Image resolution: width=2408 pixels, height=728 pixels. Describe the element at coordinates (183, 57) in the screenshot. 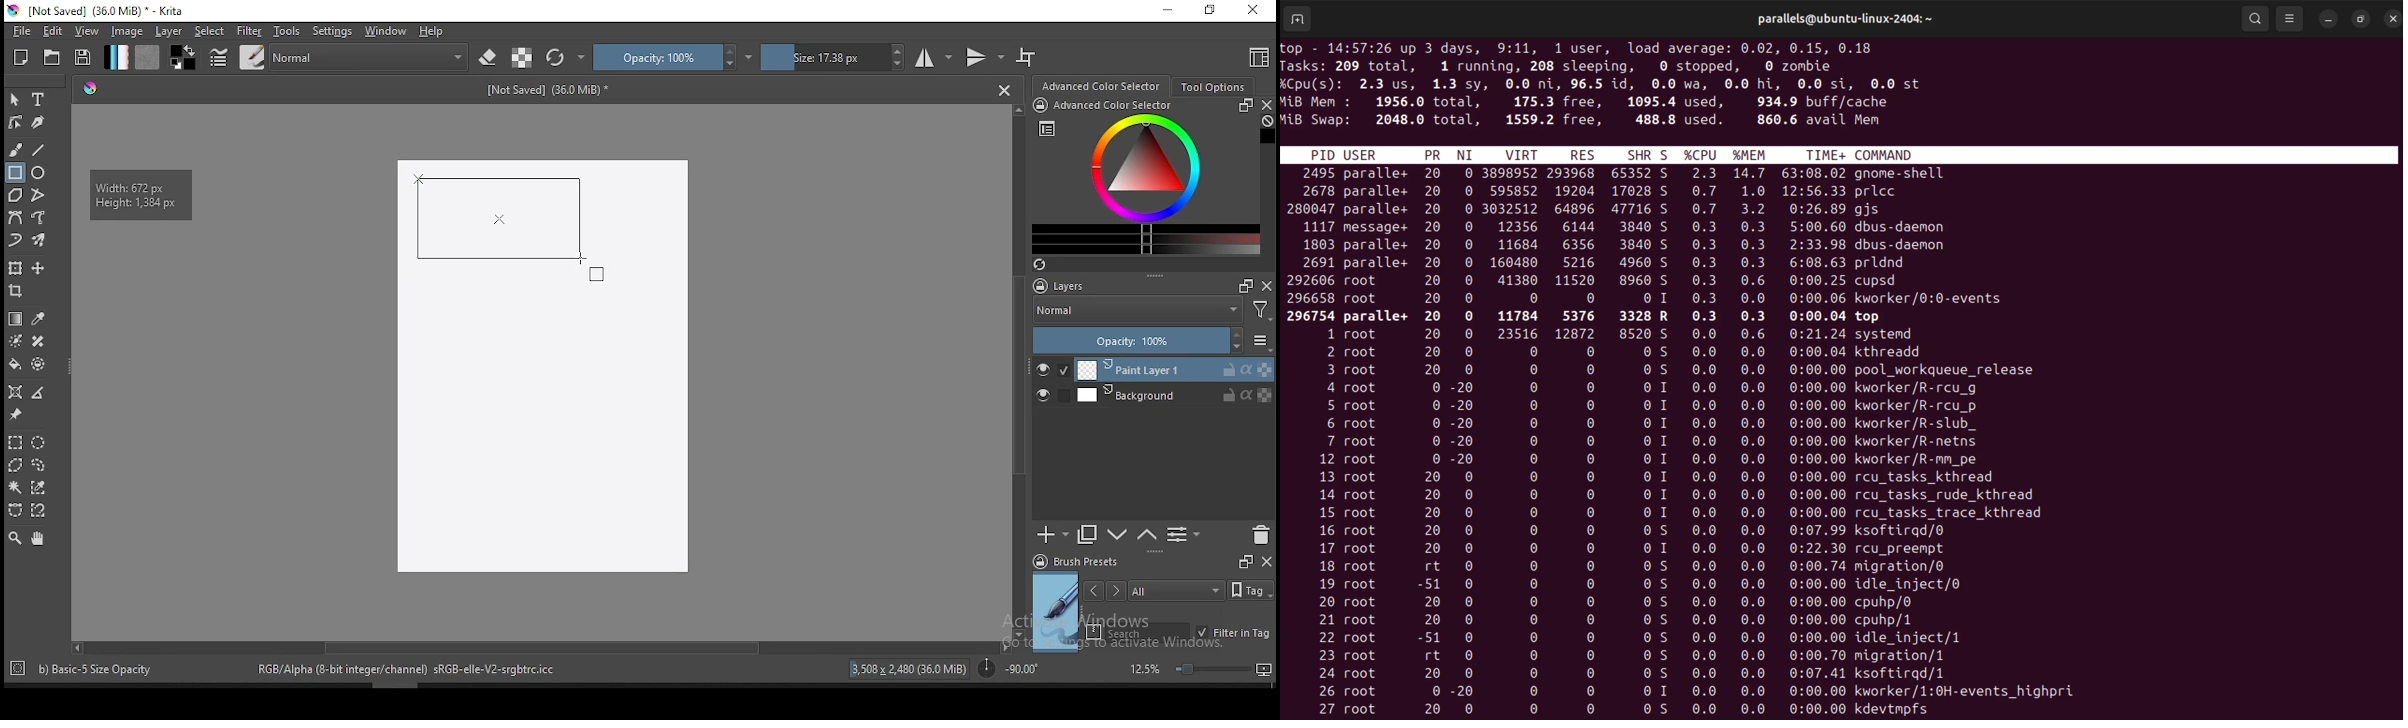

I see `colors` at that location.